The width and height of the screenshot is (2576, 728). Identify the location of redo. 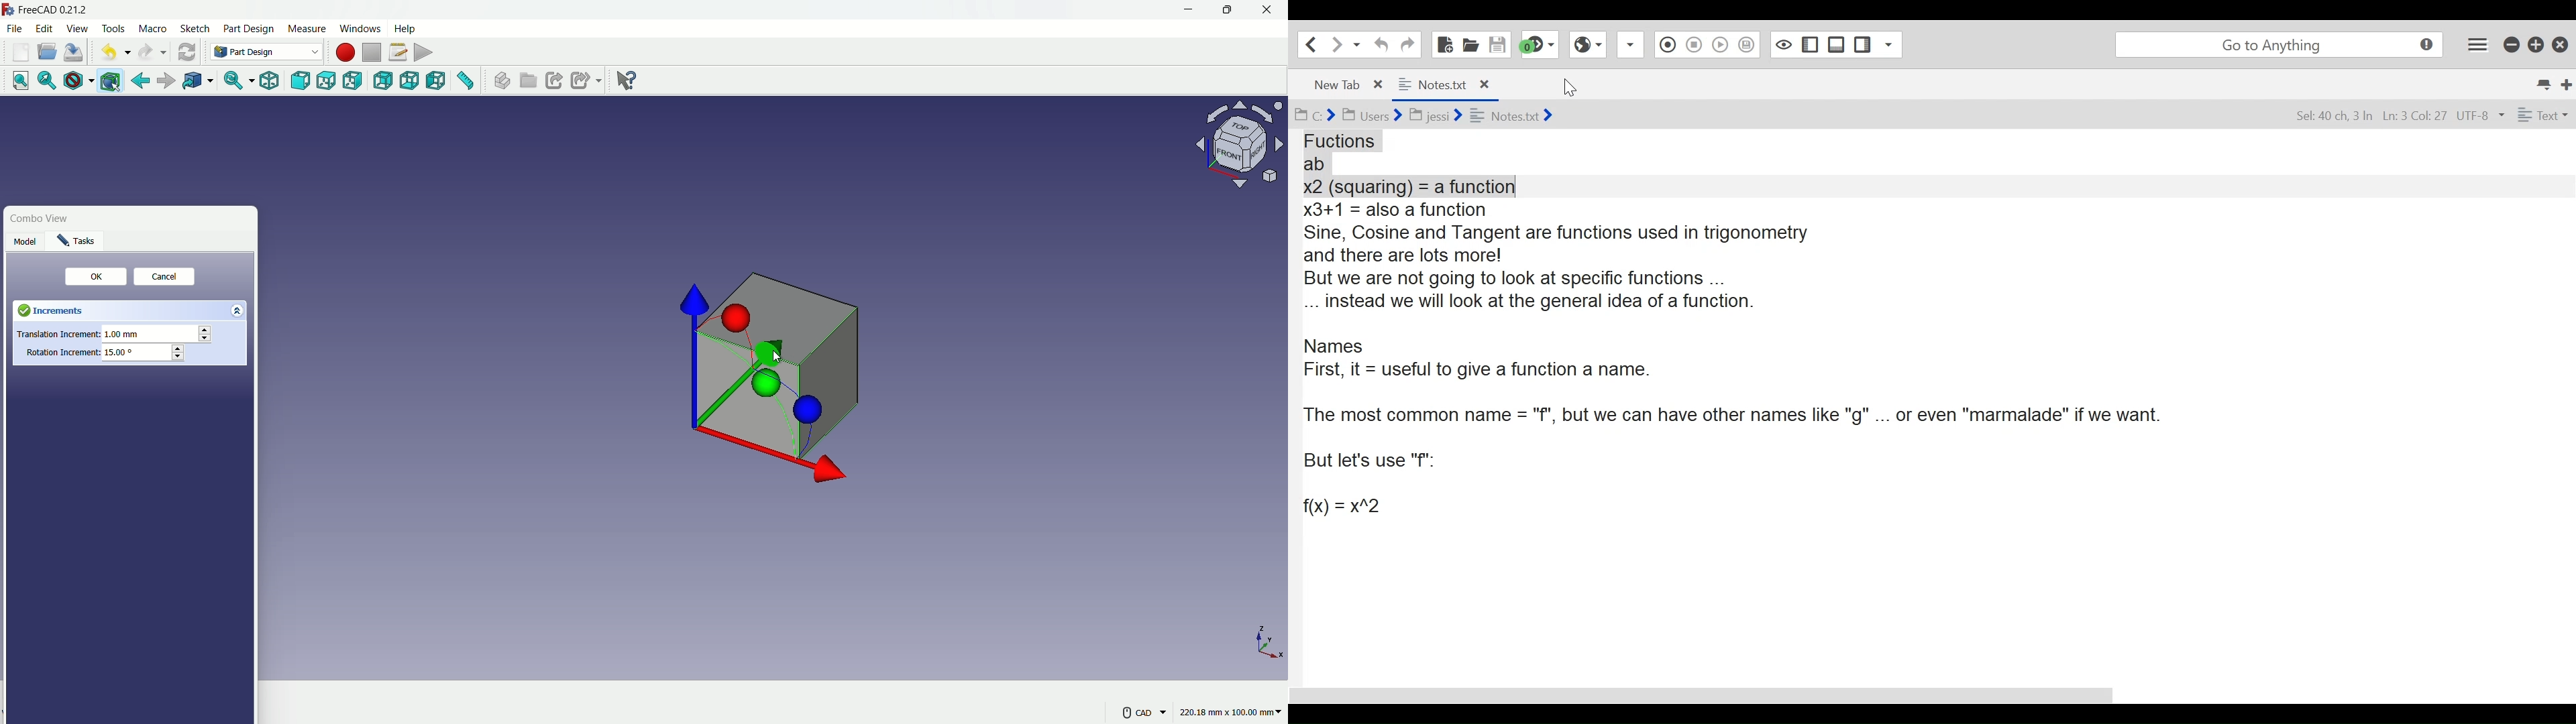
(152, 52).